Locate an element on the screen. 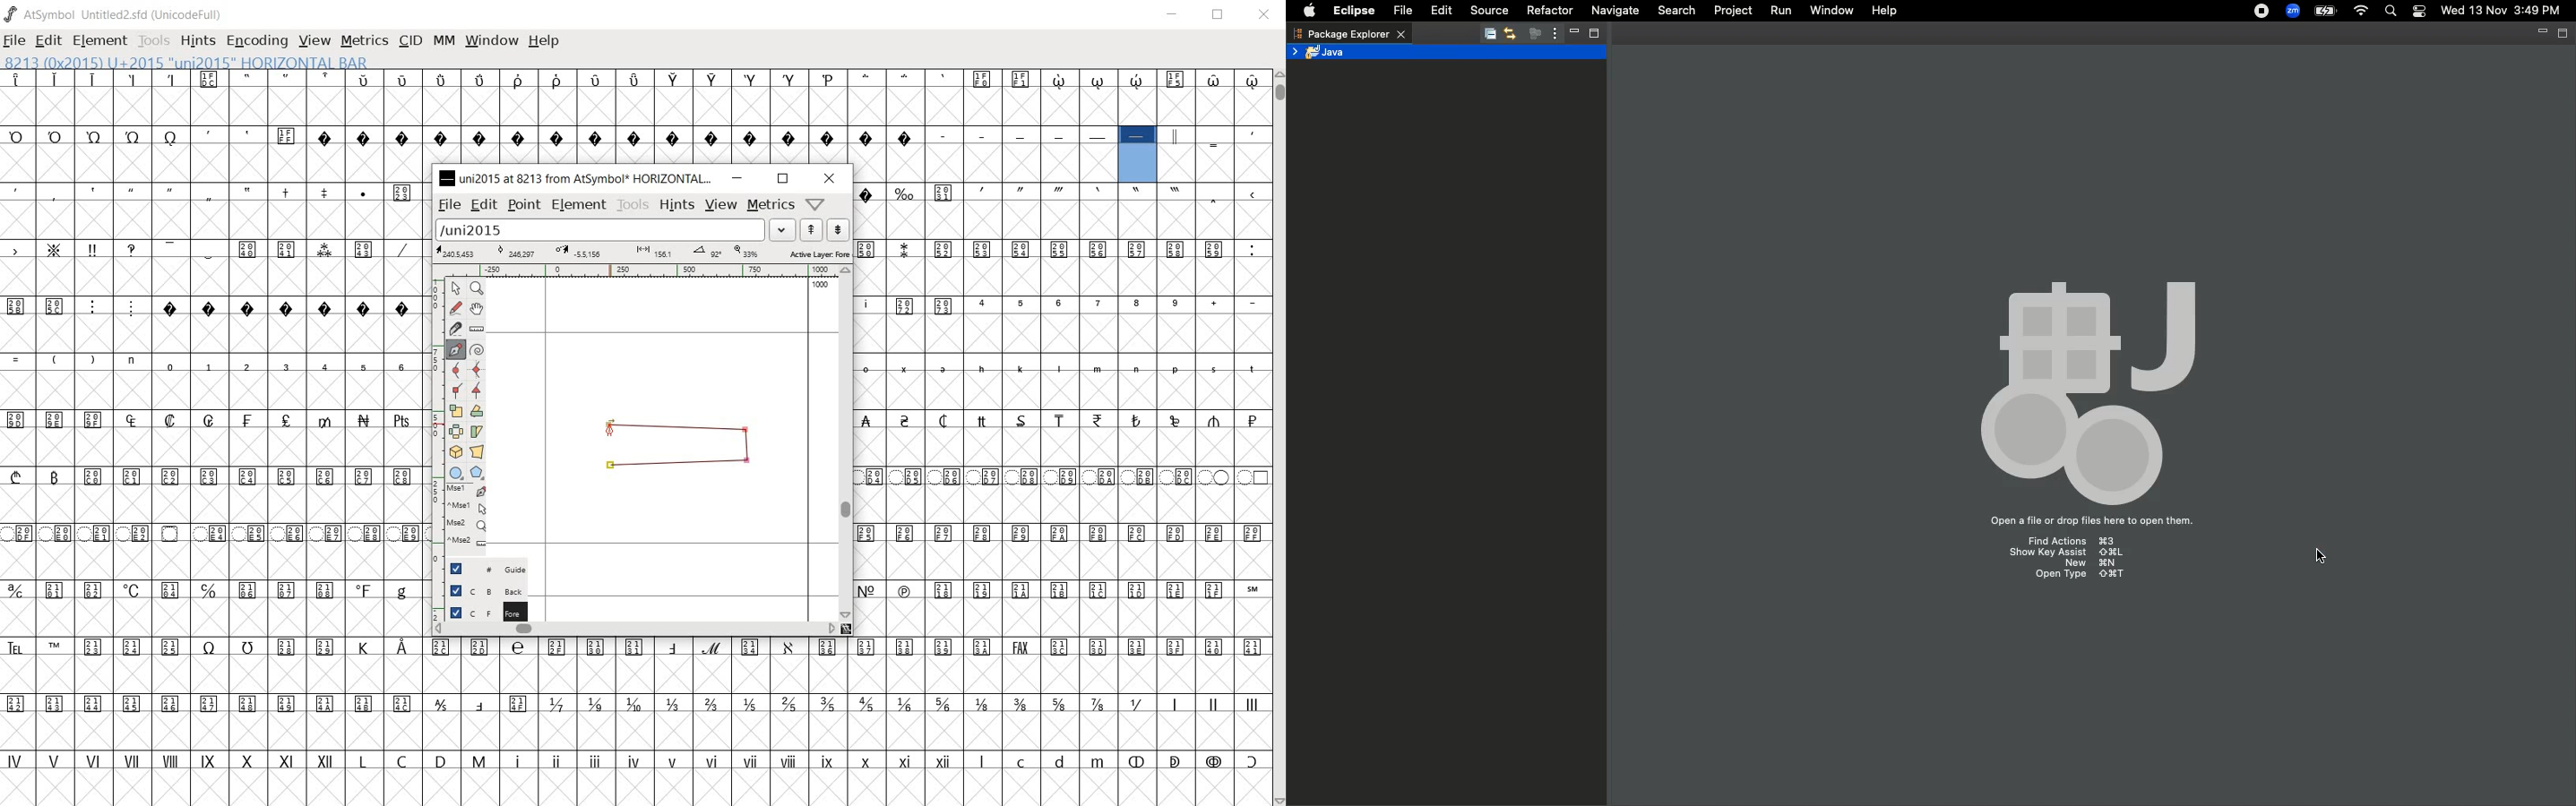 This screenshot has height=812, width=2576. TOOLS is located at coordinates (156, 42).